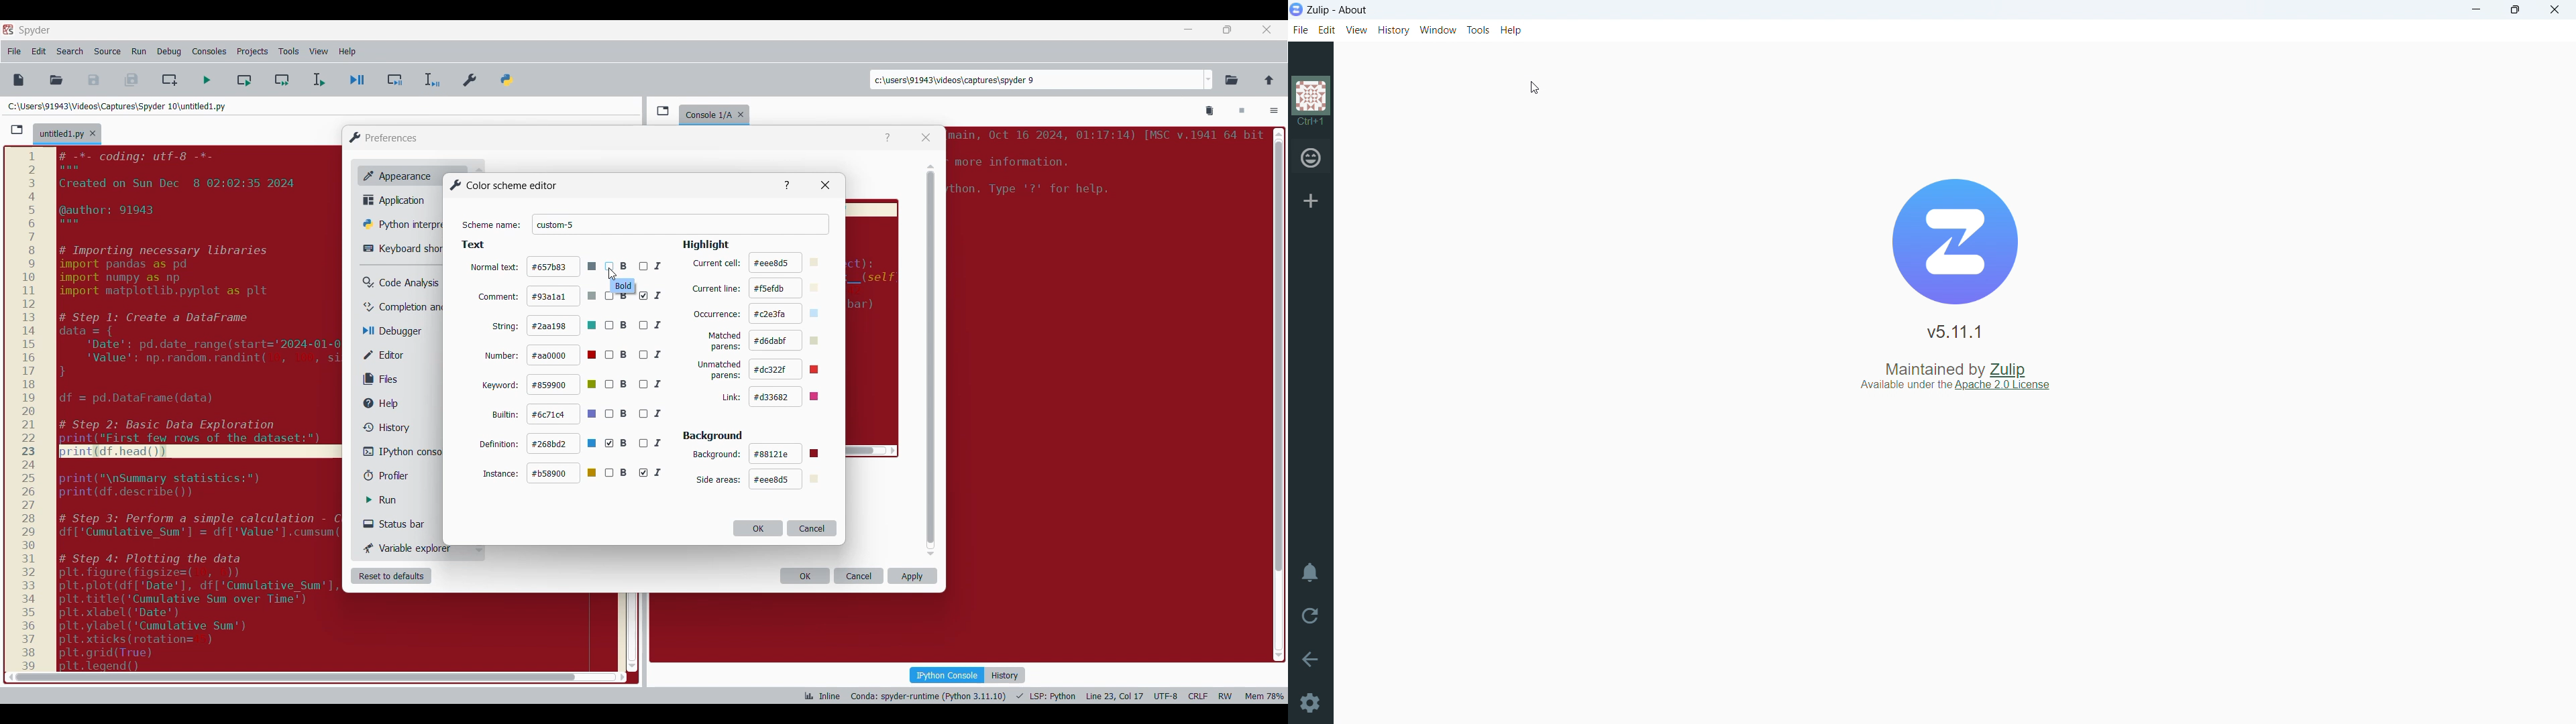 Image resolution: width=2576 pixels, height=728 pixels. Describe the element at coordinates (391, 500) in the screenshot. I see `Run` at that location.